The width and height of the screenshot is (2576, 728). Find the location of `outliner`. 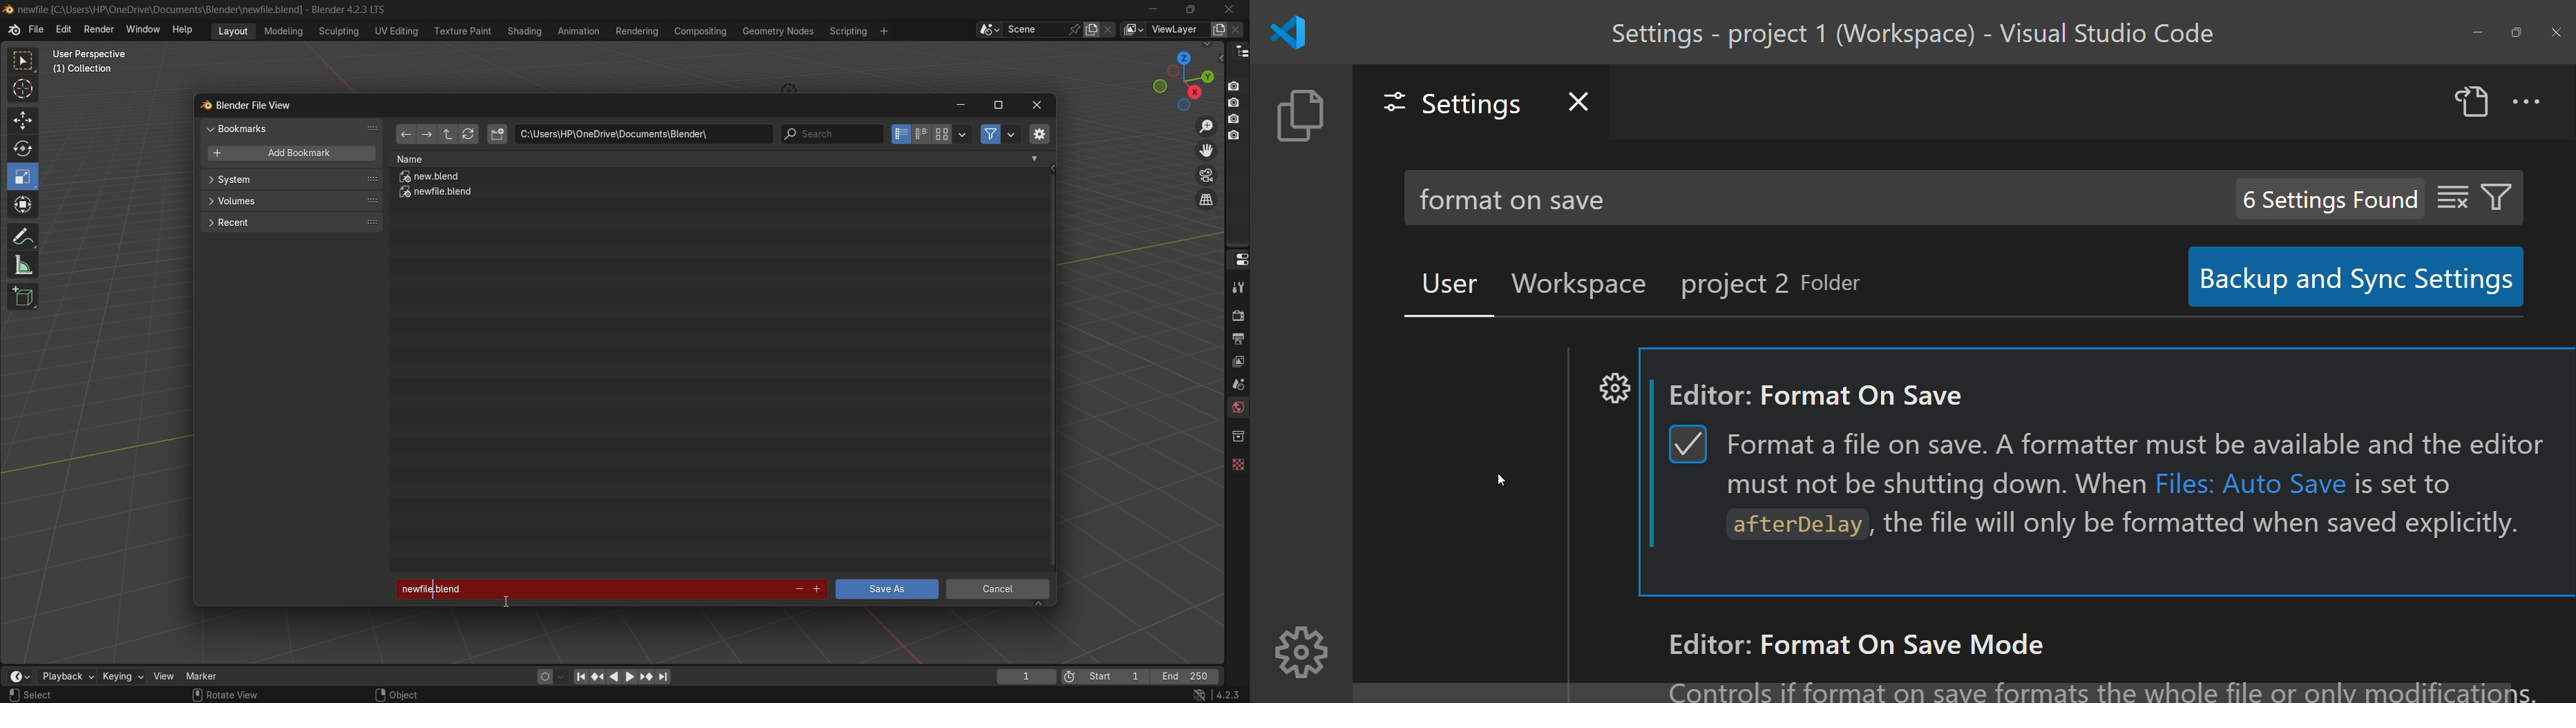

outliner is located at coordinates (1238, 51).